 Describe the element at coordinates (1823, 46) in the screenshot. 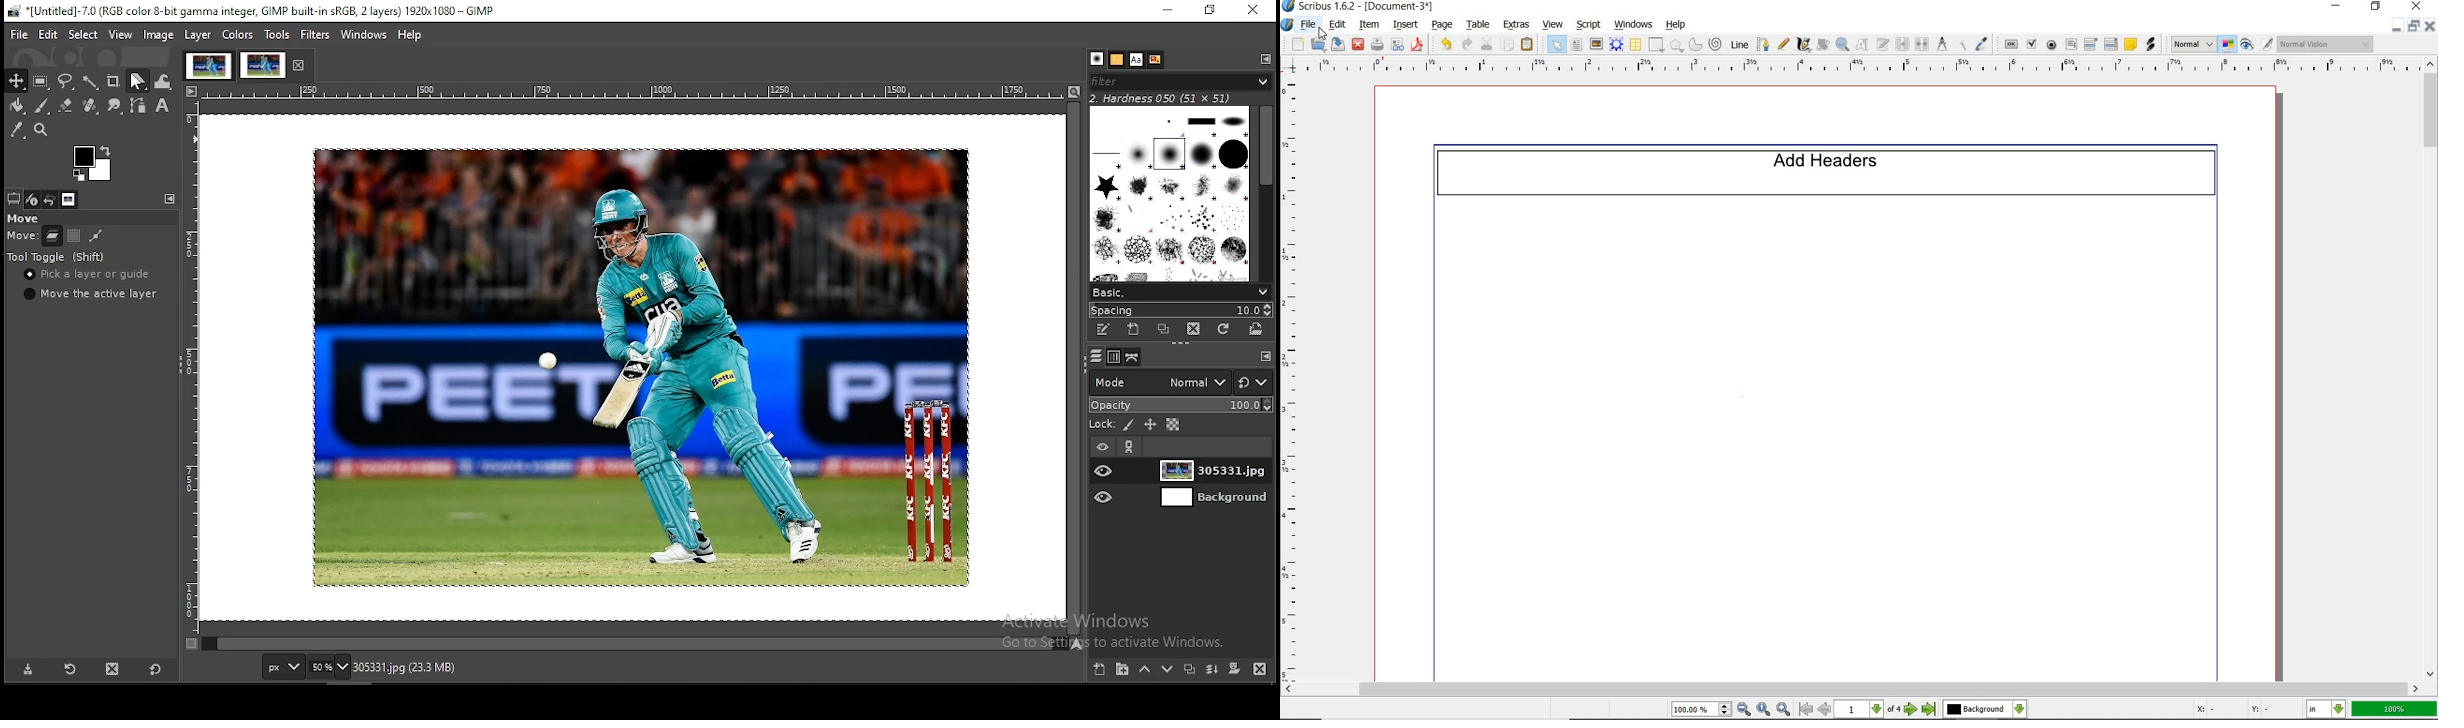

I see `rotate item` at that location.